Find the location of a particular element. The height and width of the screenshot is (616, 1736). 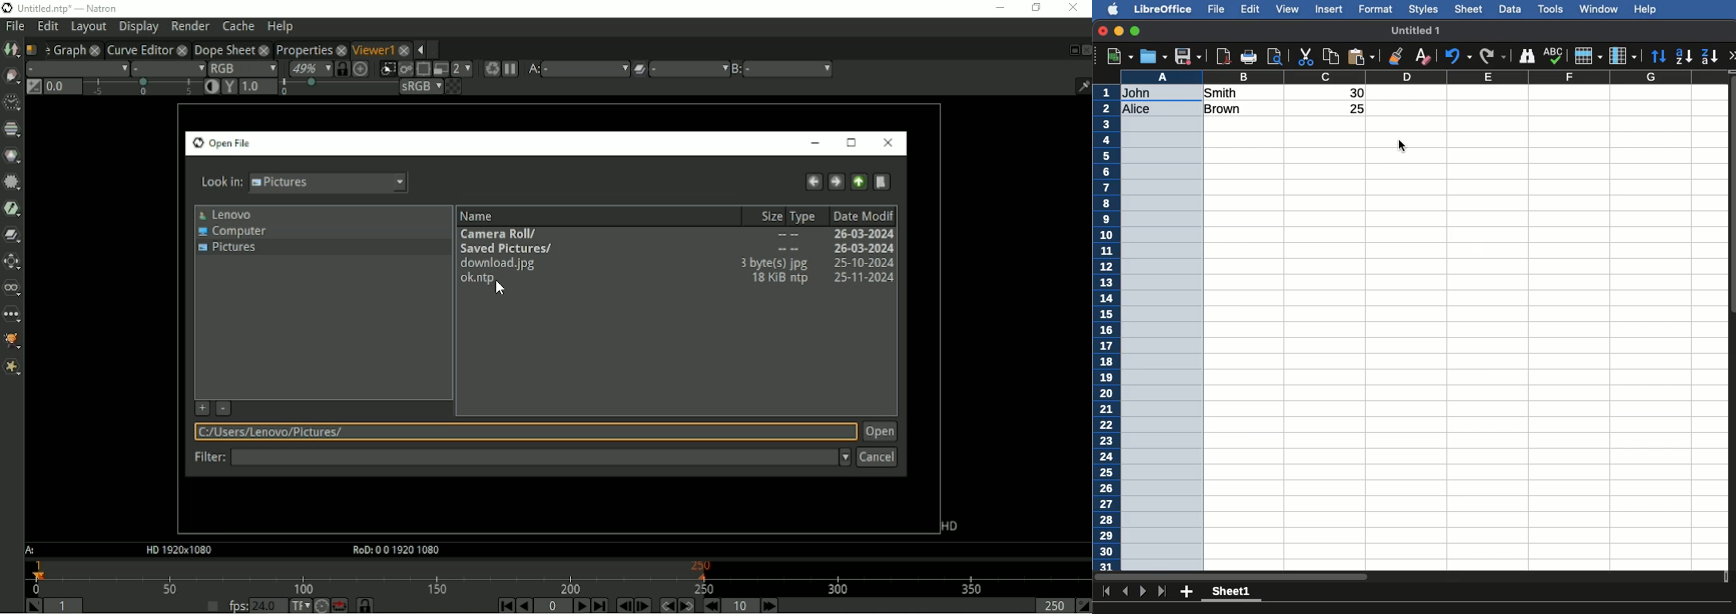

cursor is located at coordinates (1403, 148).